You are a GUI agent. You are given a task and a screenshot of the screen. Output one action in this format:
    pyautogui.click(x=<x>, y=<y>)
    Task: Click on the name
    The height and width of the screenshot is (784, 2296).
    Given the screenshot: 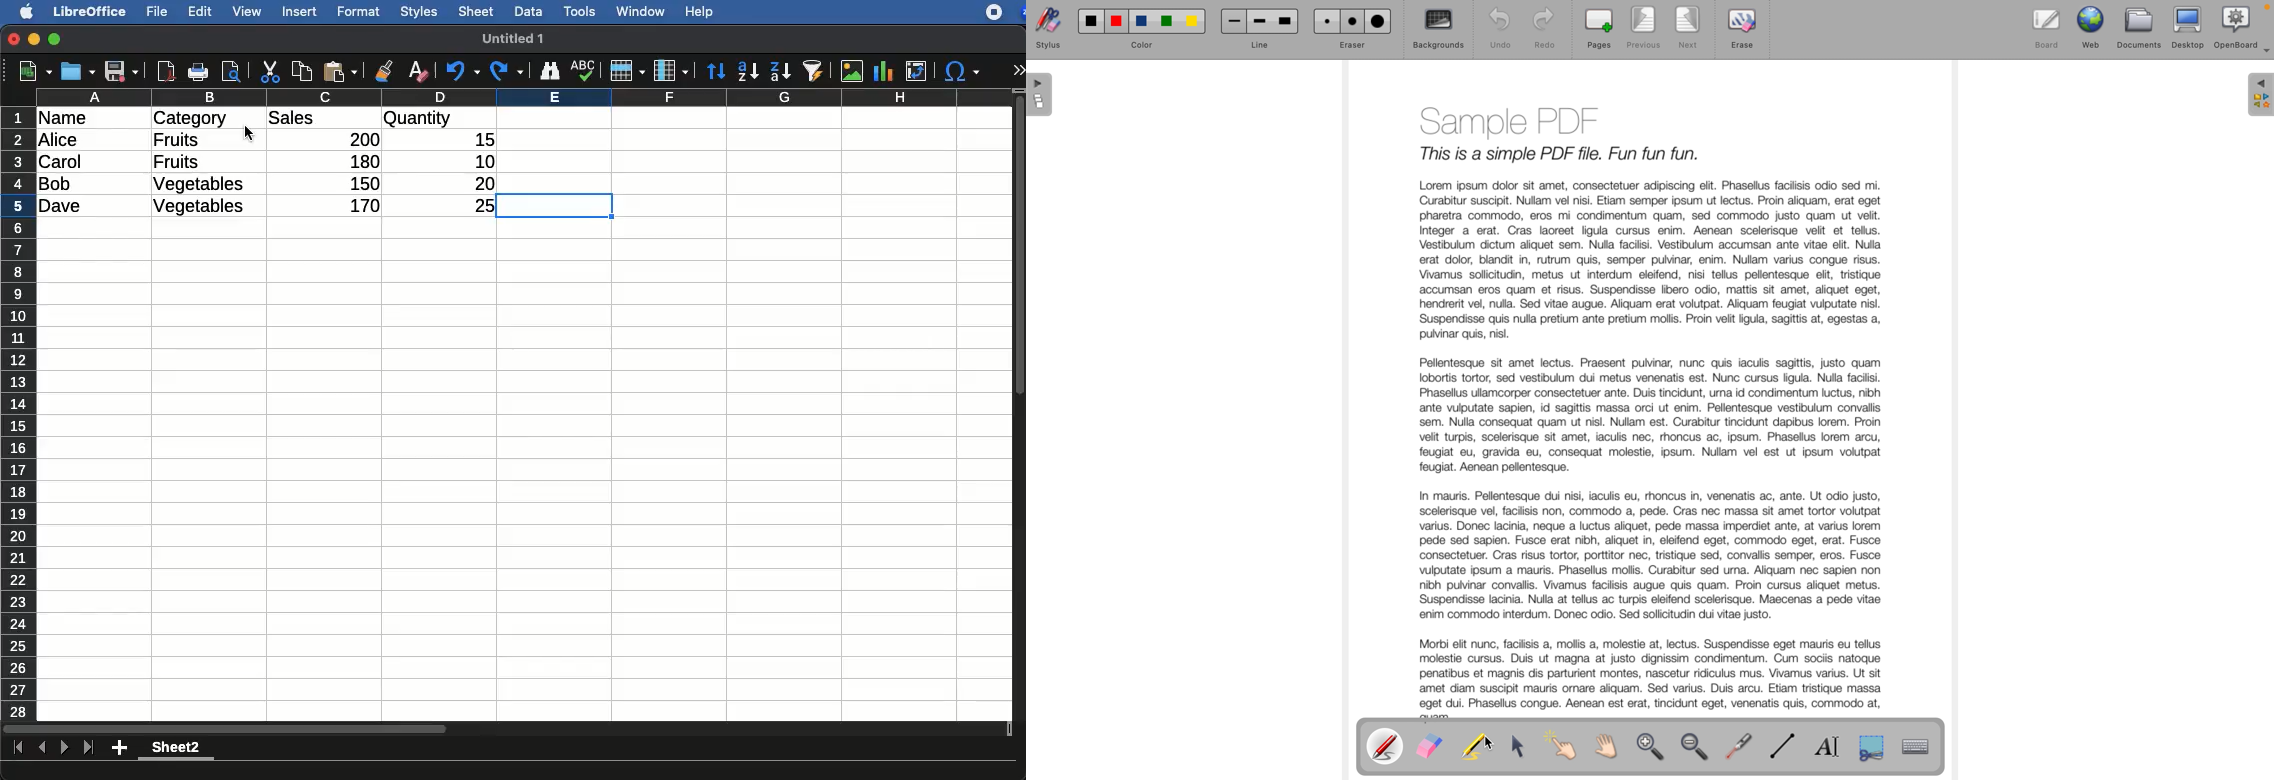 What is the action you would take?
    pyautogui.click(x=68, y=119)
    